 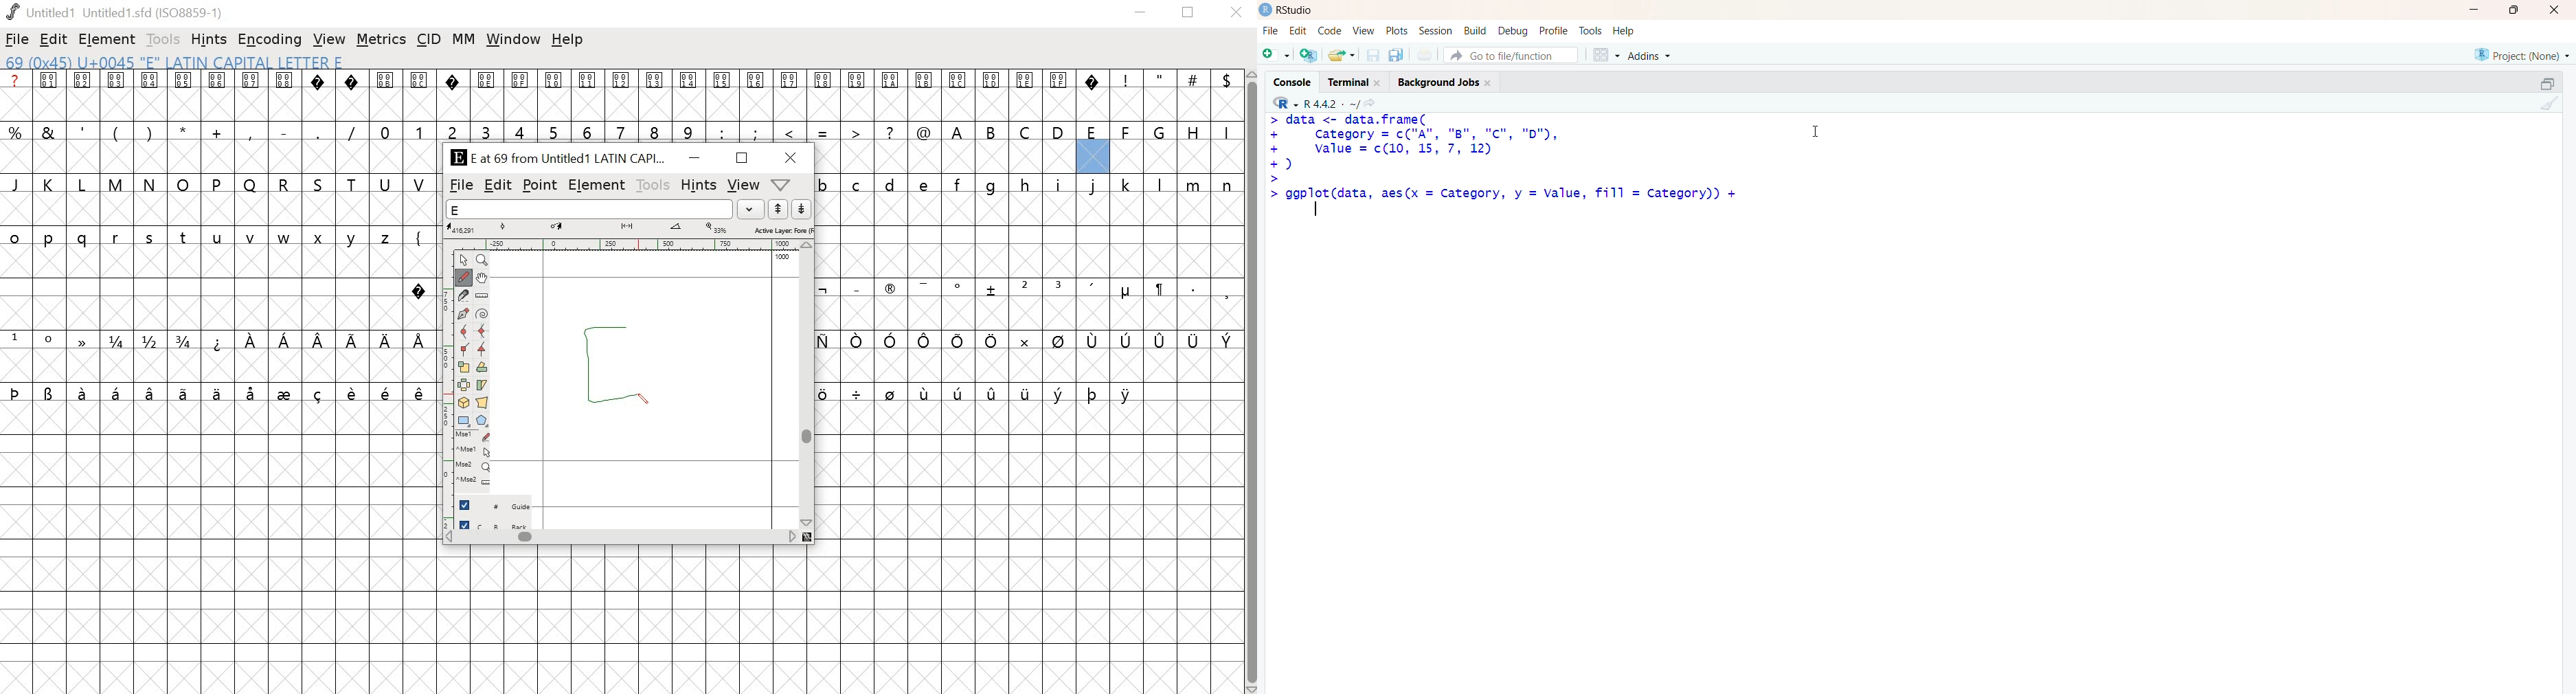 What do you see at coordinates (1296, 80) in the screenshot?
I see `Console` at bounding box center [1296, 80].